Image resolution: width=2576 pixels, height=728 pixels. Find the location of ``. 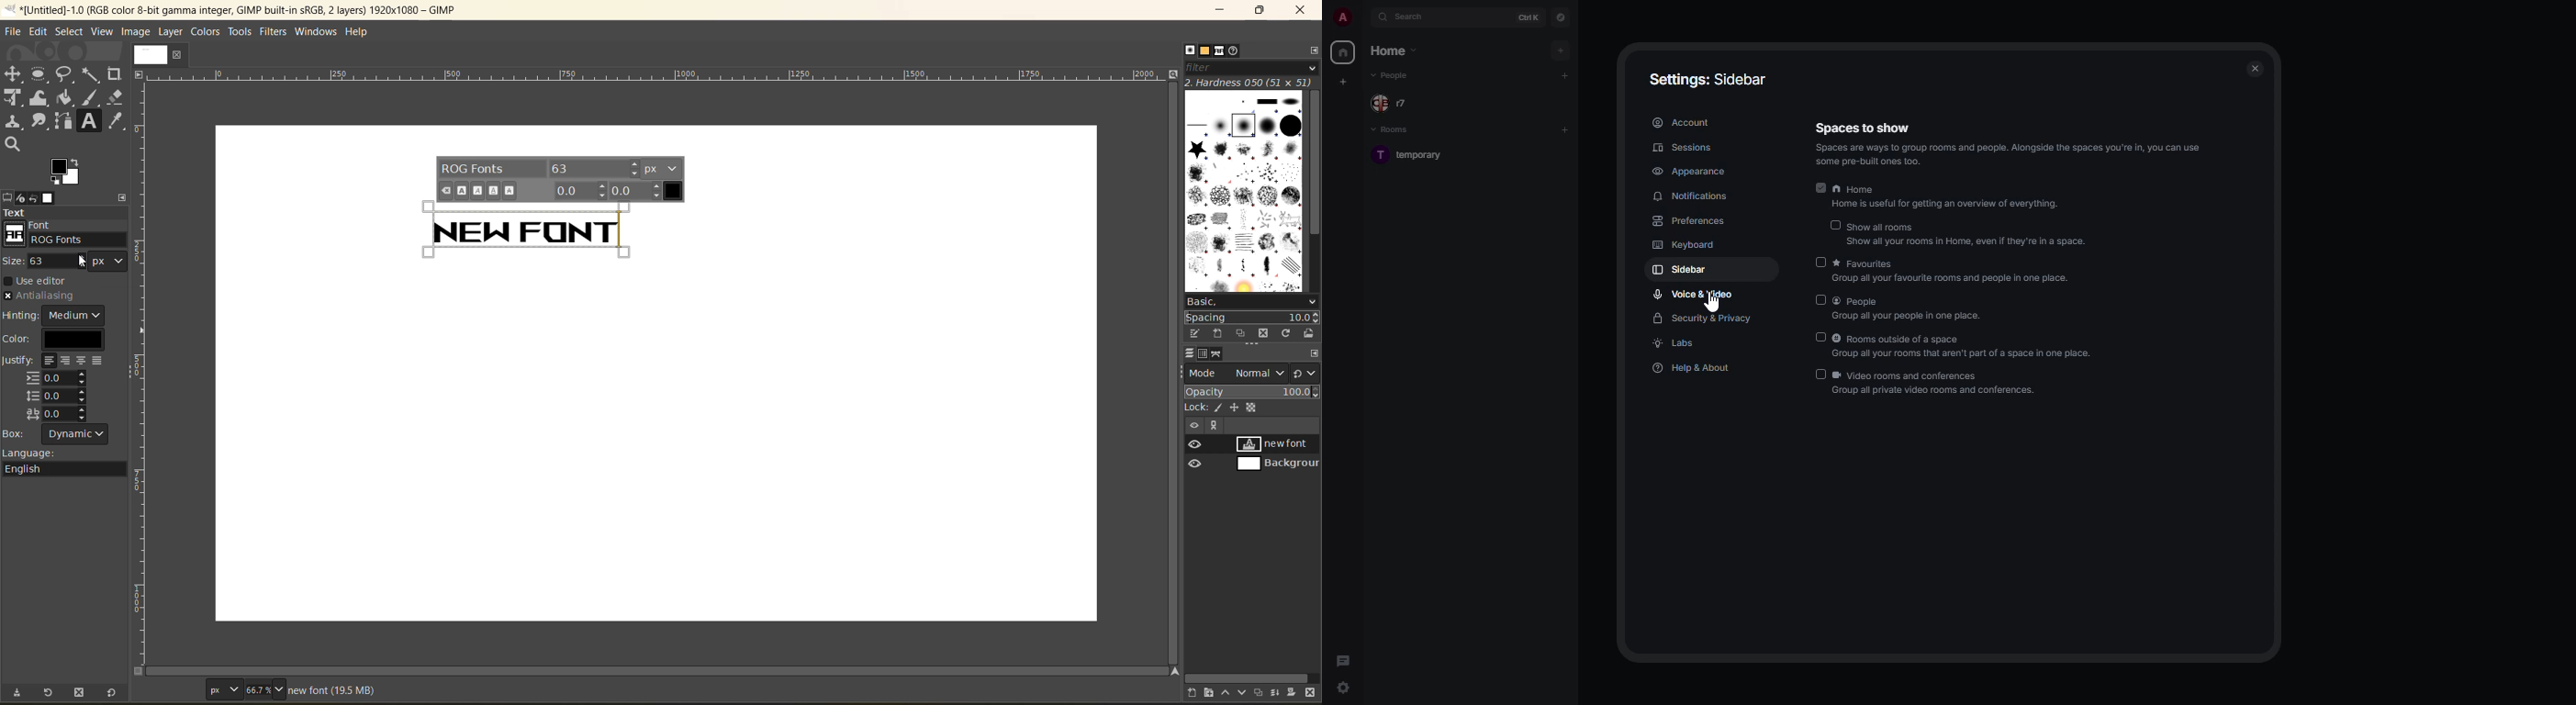

 is located at coordinates (1693, 197).